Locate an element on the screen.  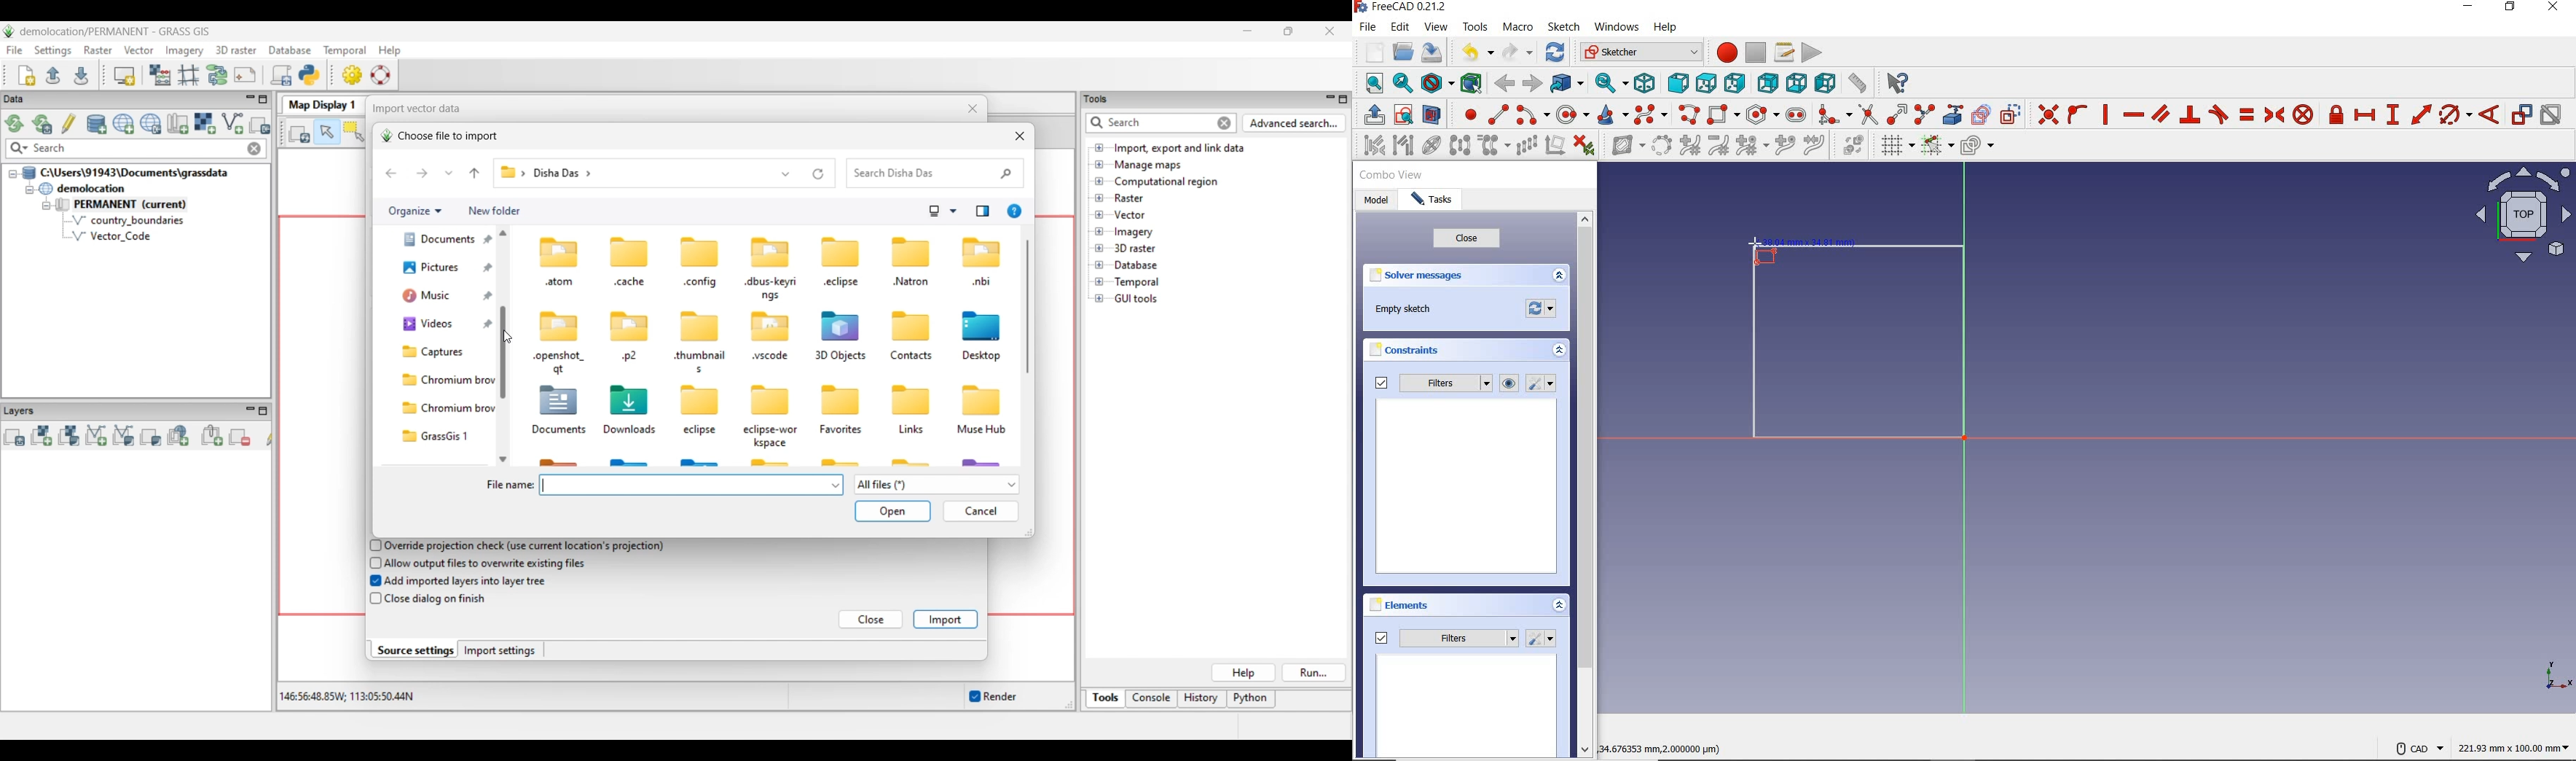
isometric view is located at coordinates (2524, 217).